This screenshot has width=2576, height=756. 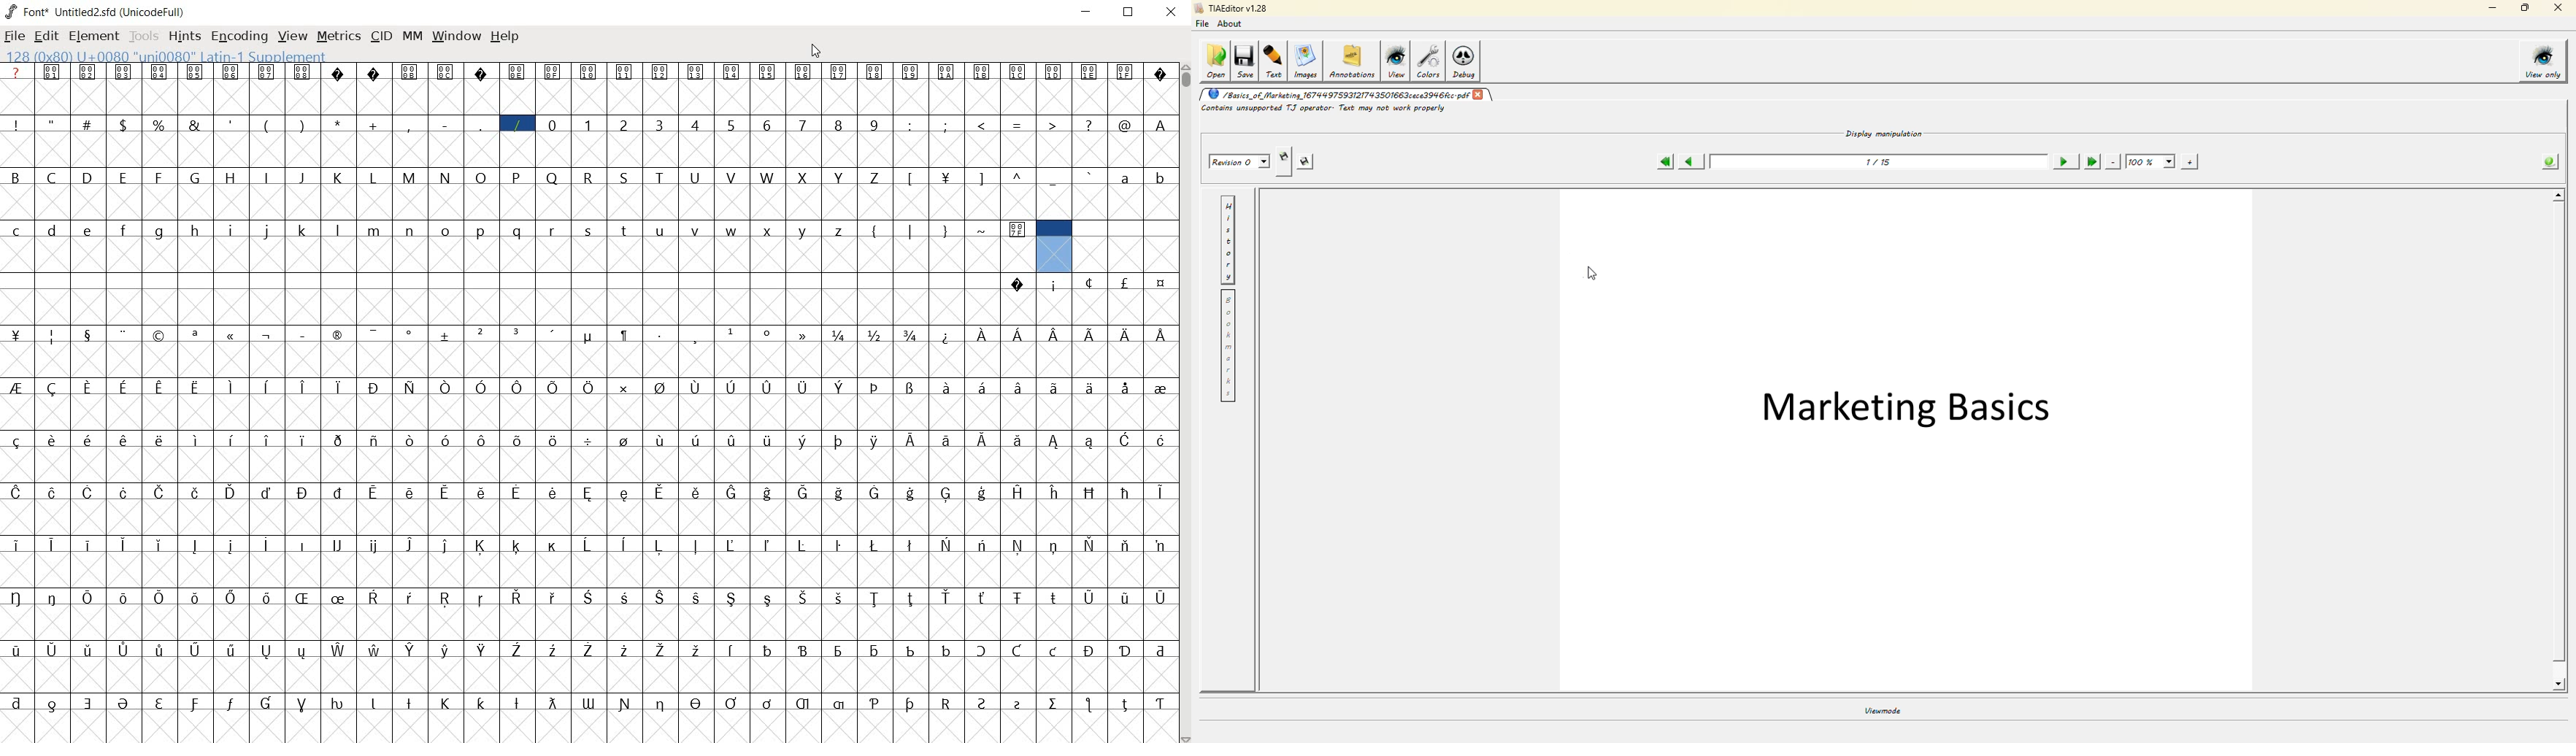 What do you see at coordinates (1054, 178) in the screenshot?
I see `_` at bounding box center [1054, 178].